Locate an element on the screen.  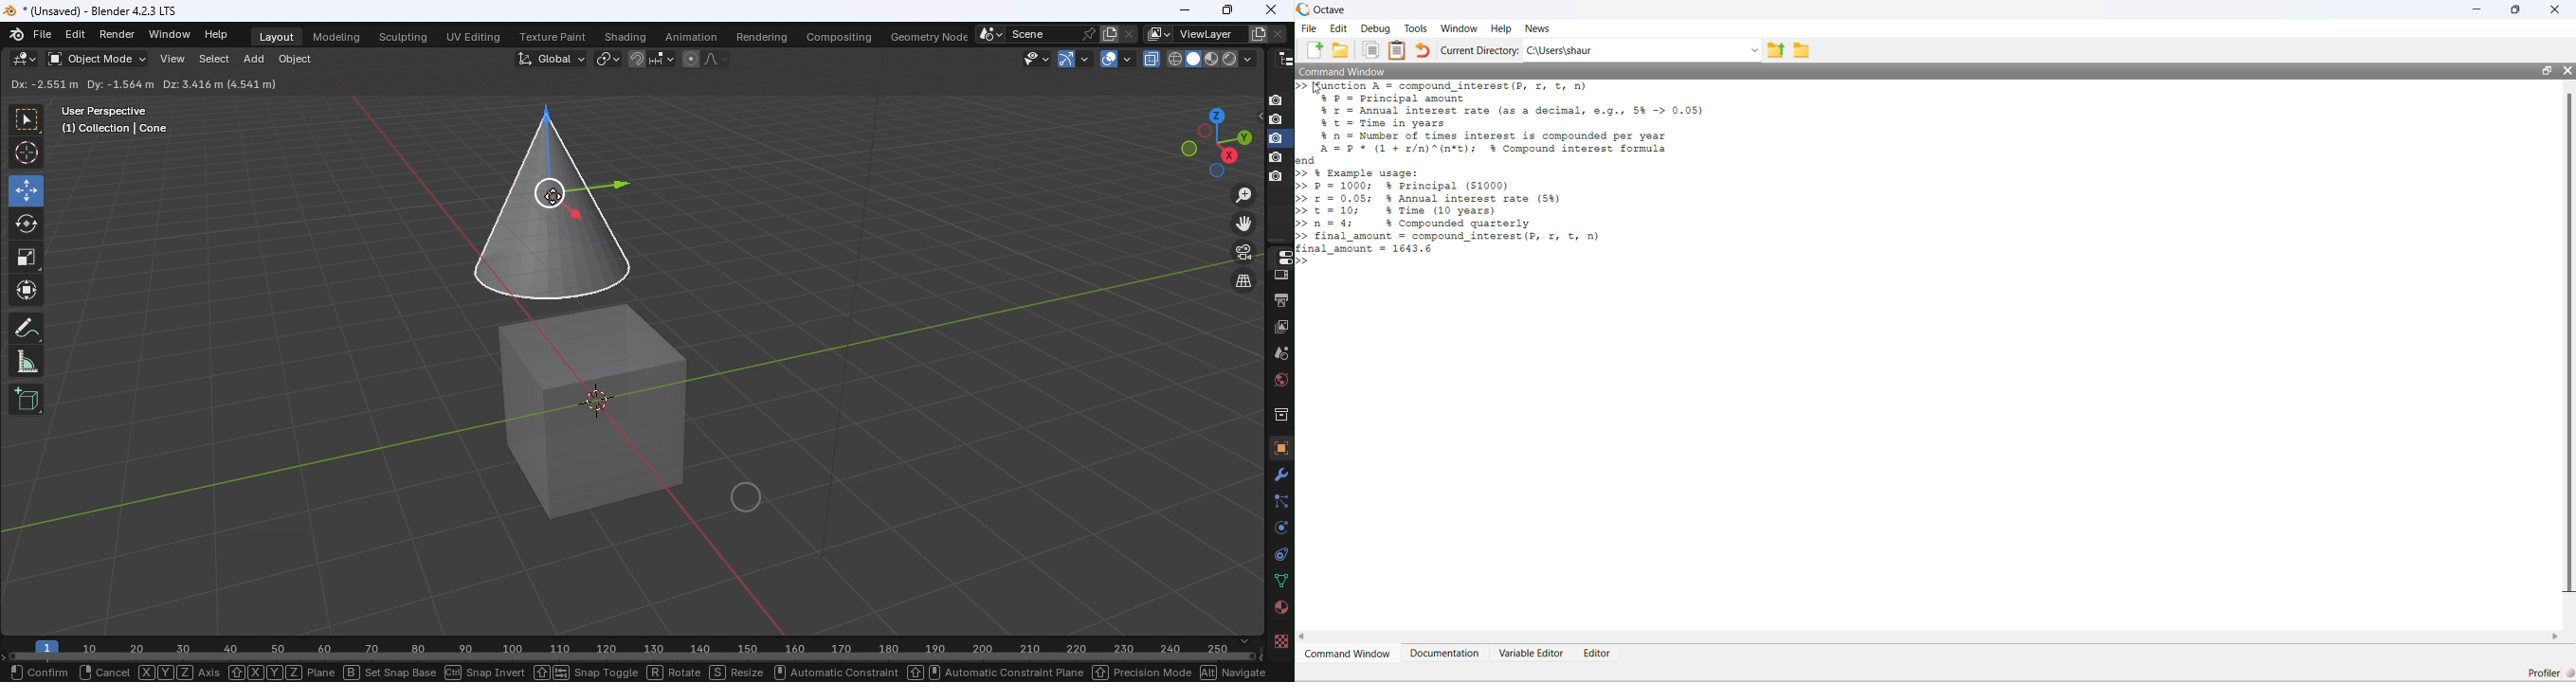
New scene is located at coordinates (1108, 33).